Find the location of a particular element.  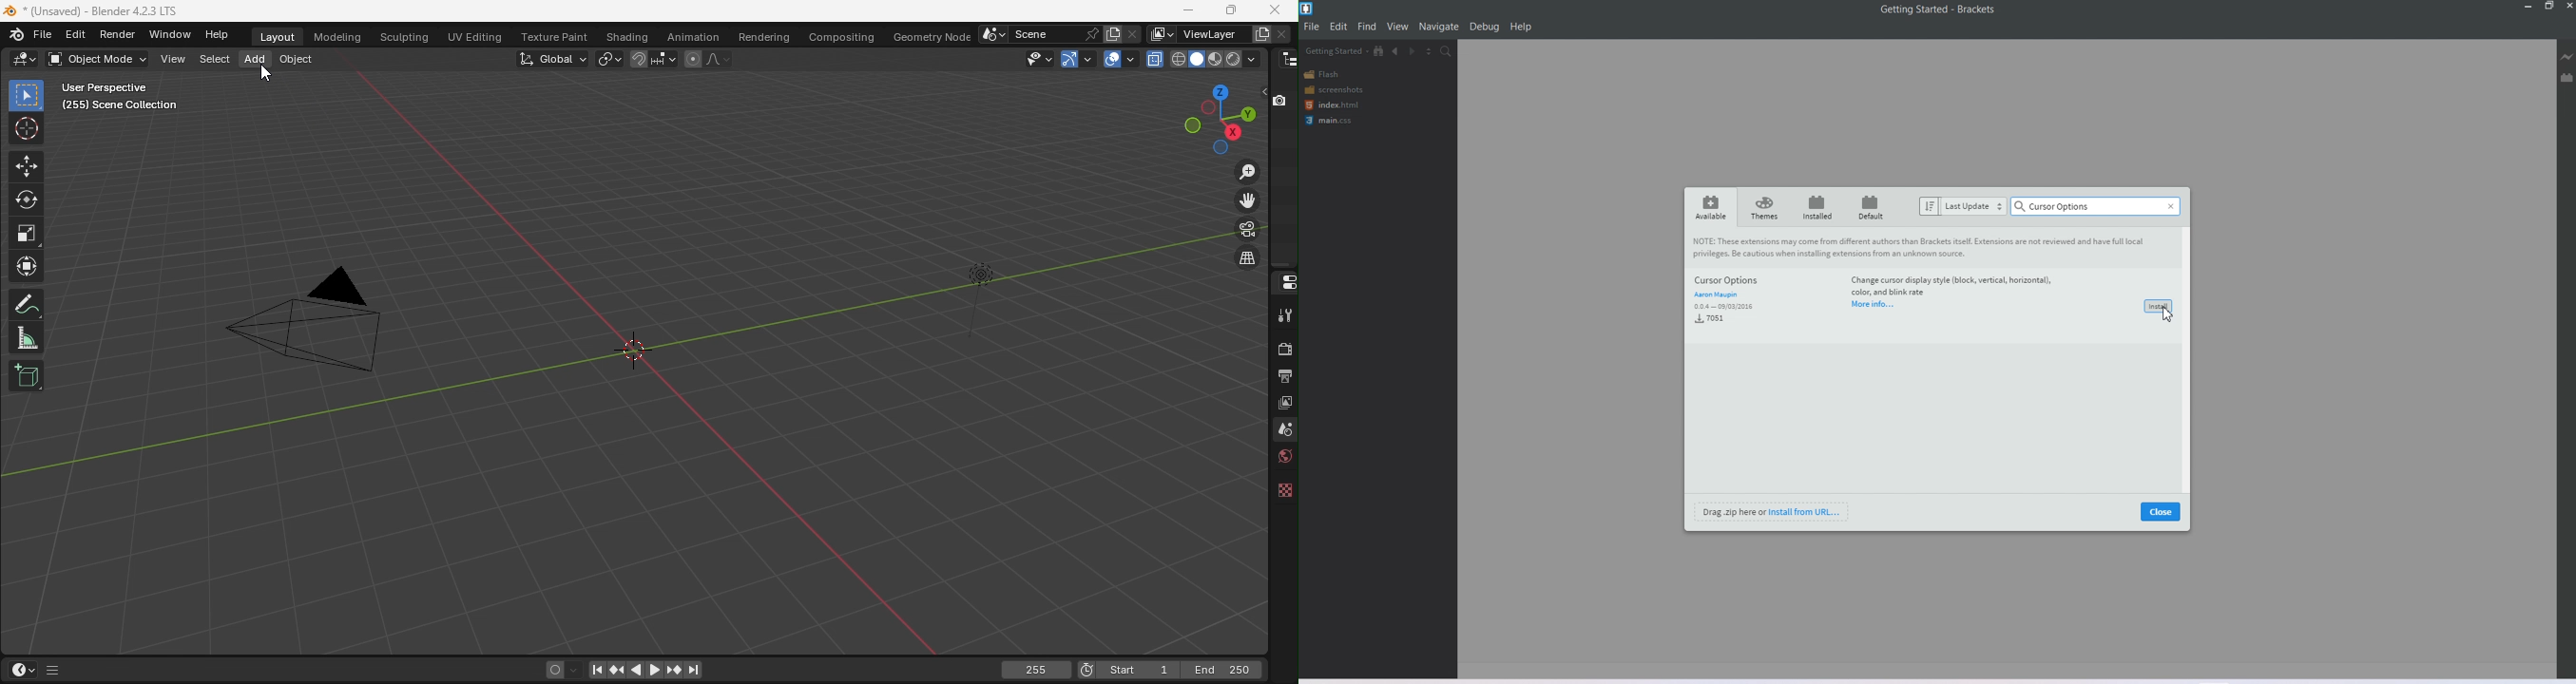

Measure is located at coordinates (29, 336).